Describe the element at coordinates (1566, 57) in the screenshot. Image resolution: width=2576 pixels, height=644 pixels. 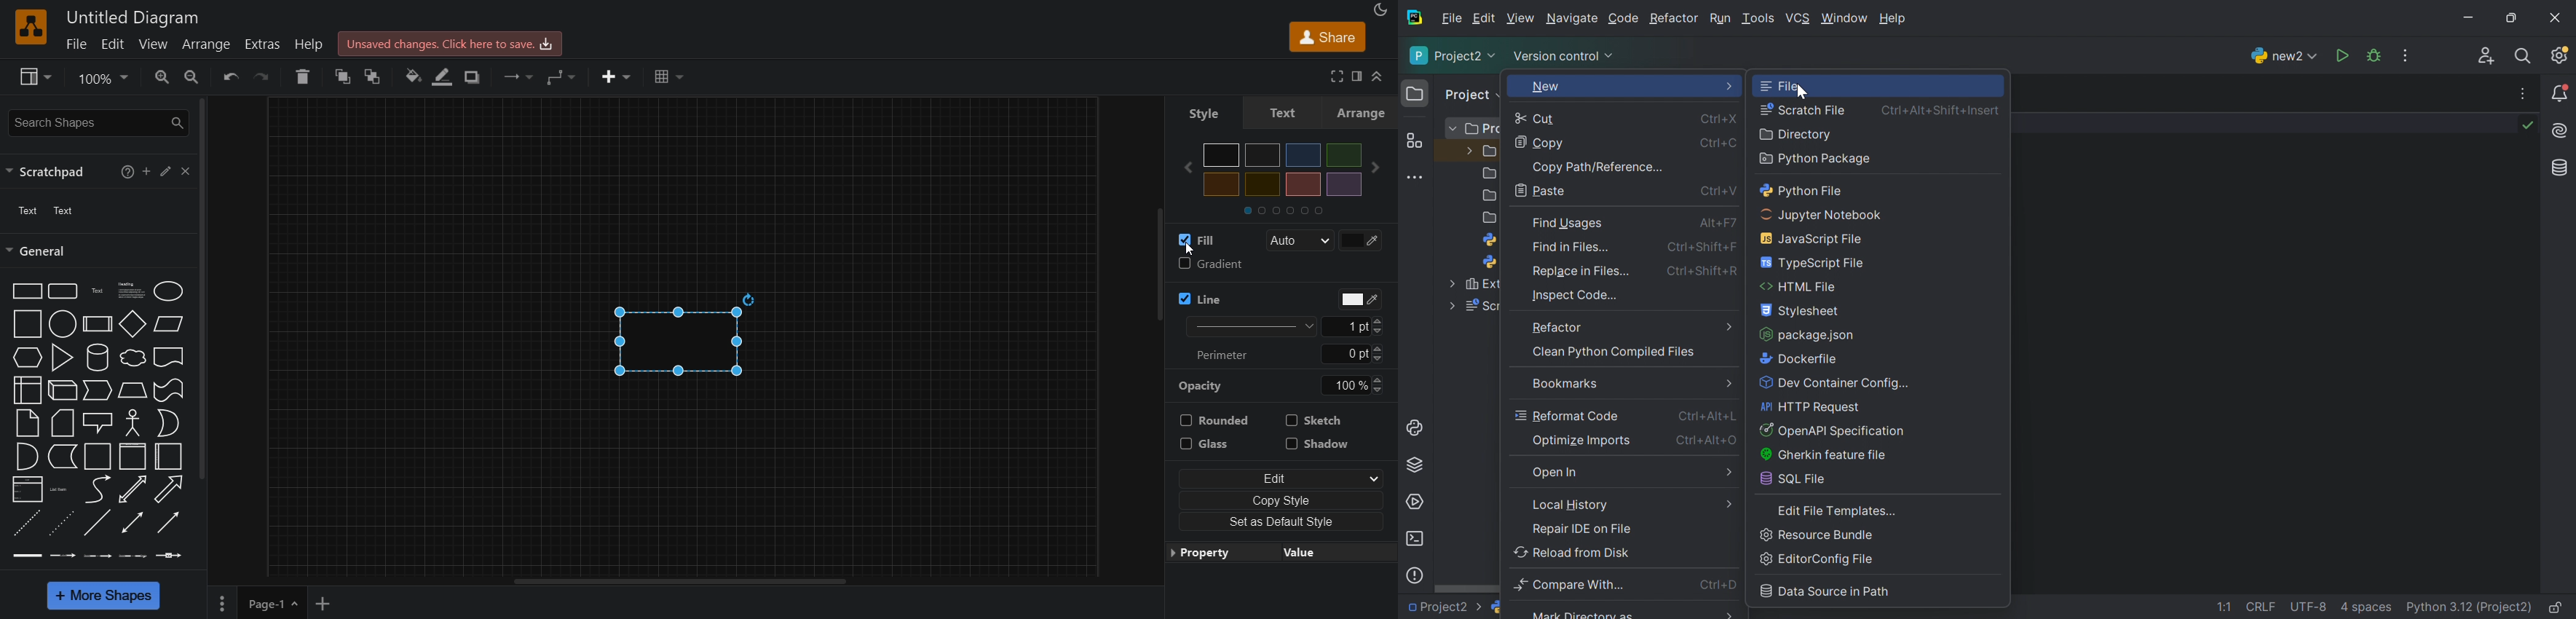
I see `Version control` at that location.